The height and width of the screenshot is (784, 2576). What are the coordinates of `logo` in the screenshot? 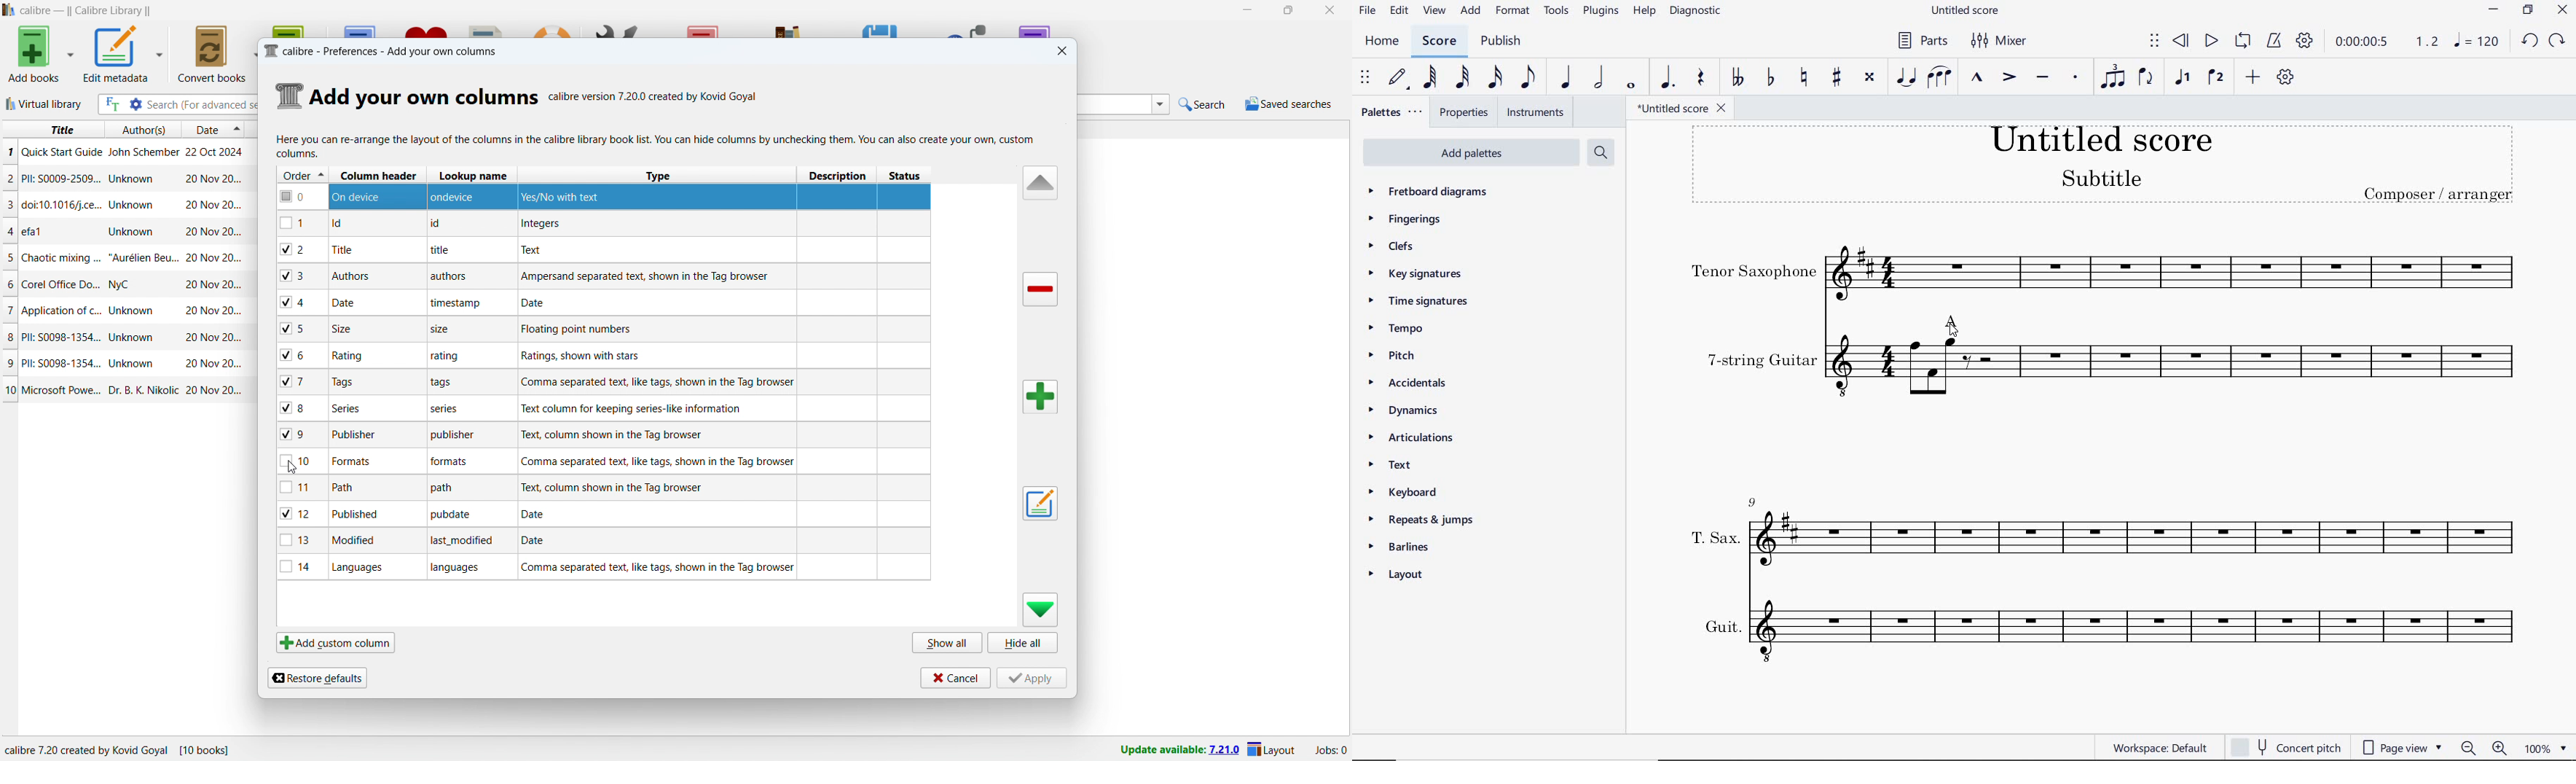 It's located at (9, 10).